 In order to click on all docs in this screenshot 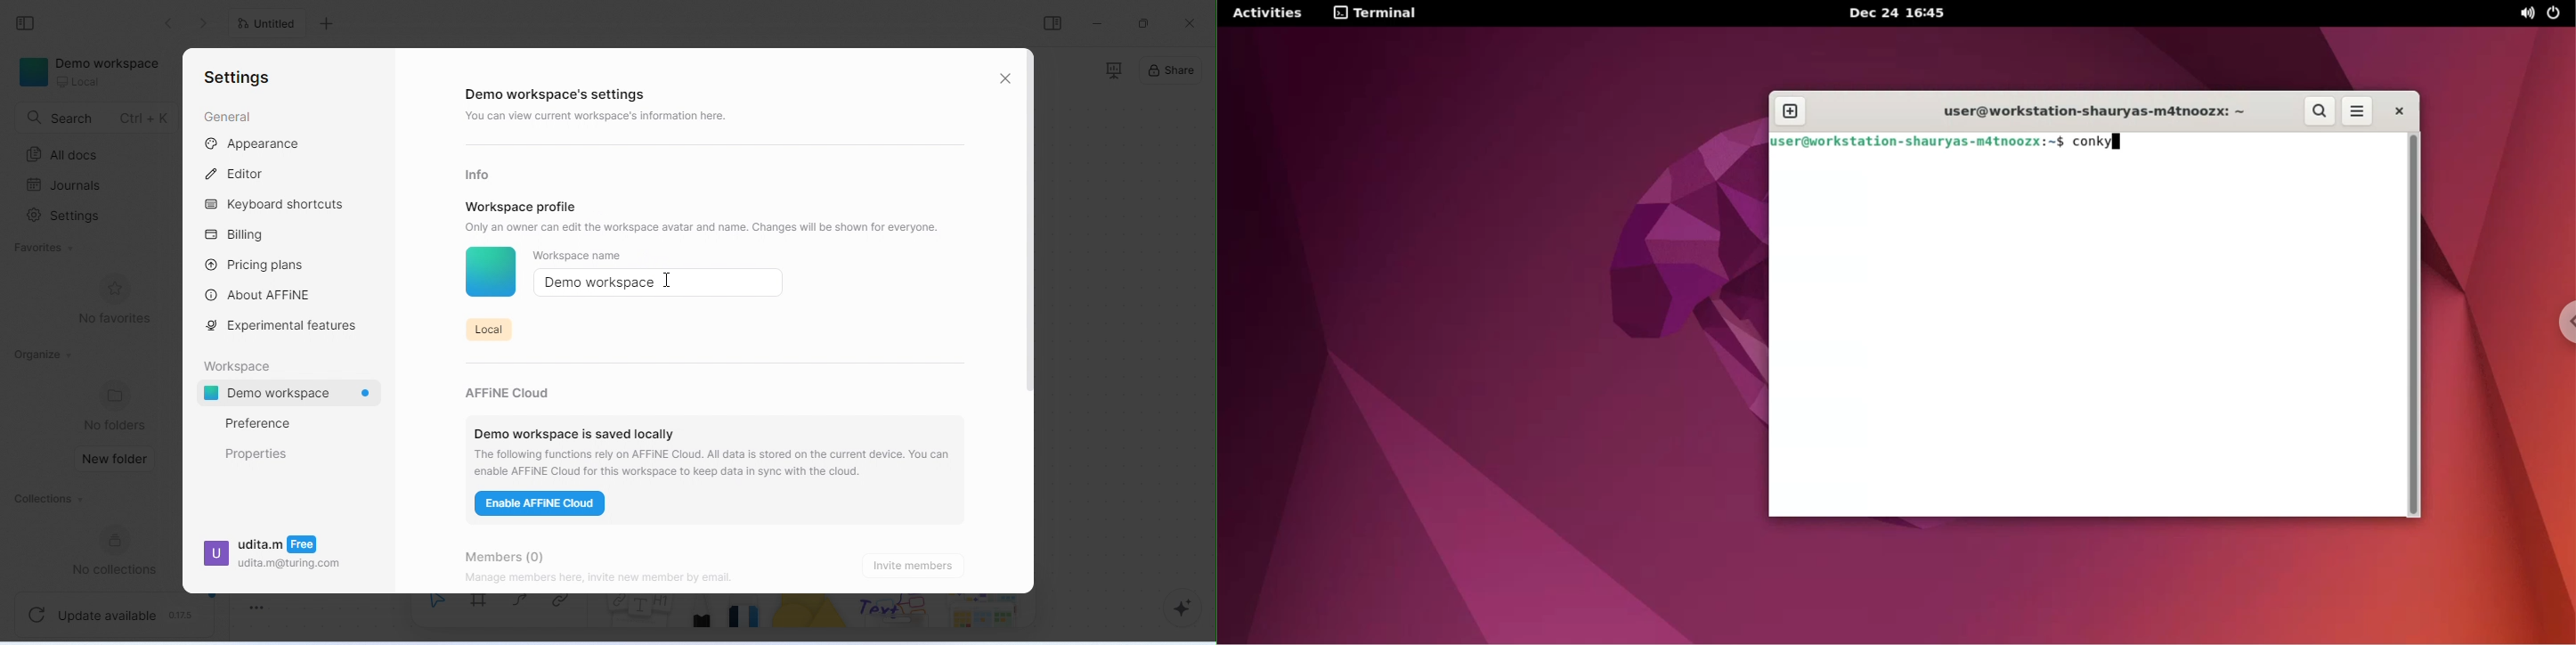, I will do `click(67, 155)`.